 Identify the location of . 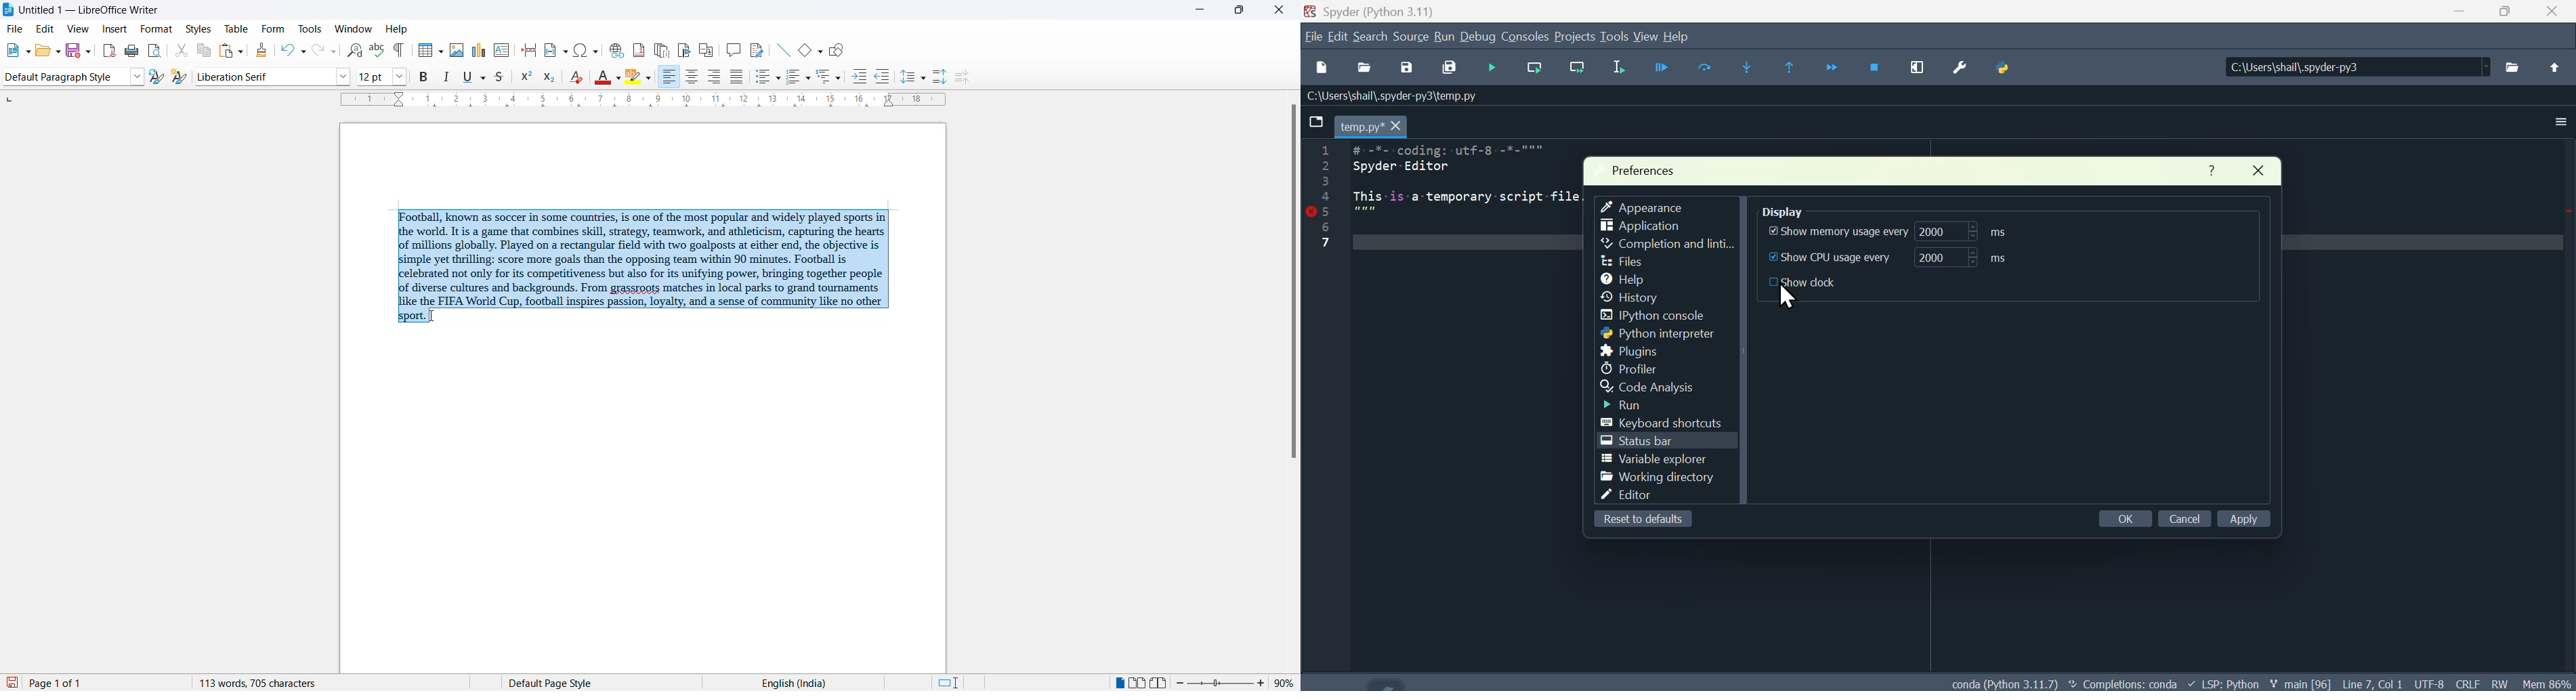
(1443, 36).